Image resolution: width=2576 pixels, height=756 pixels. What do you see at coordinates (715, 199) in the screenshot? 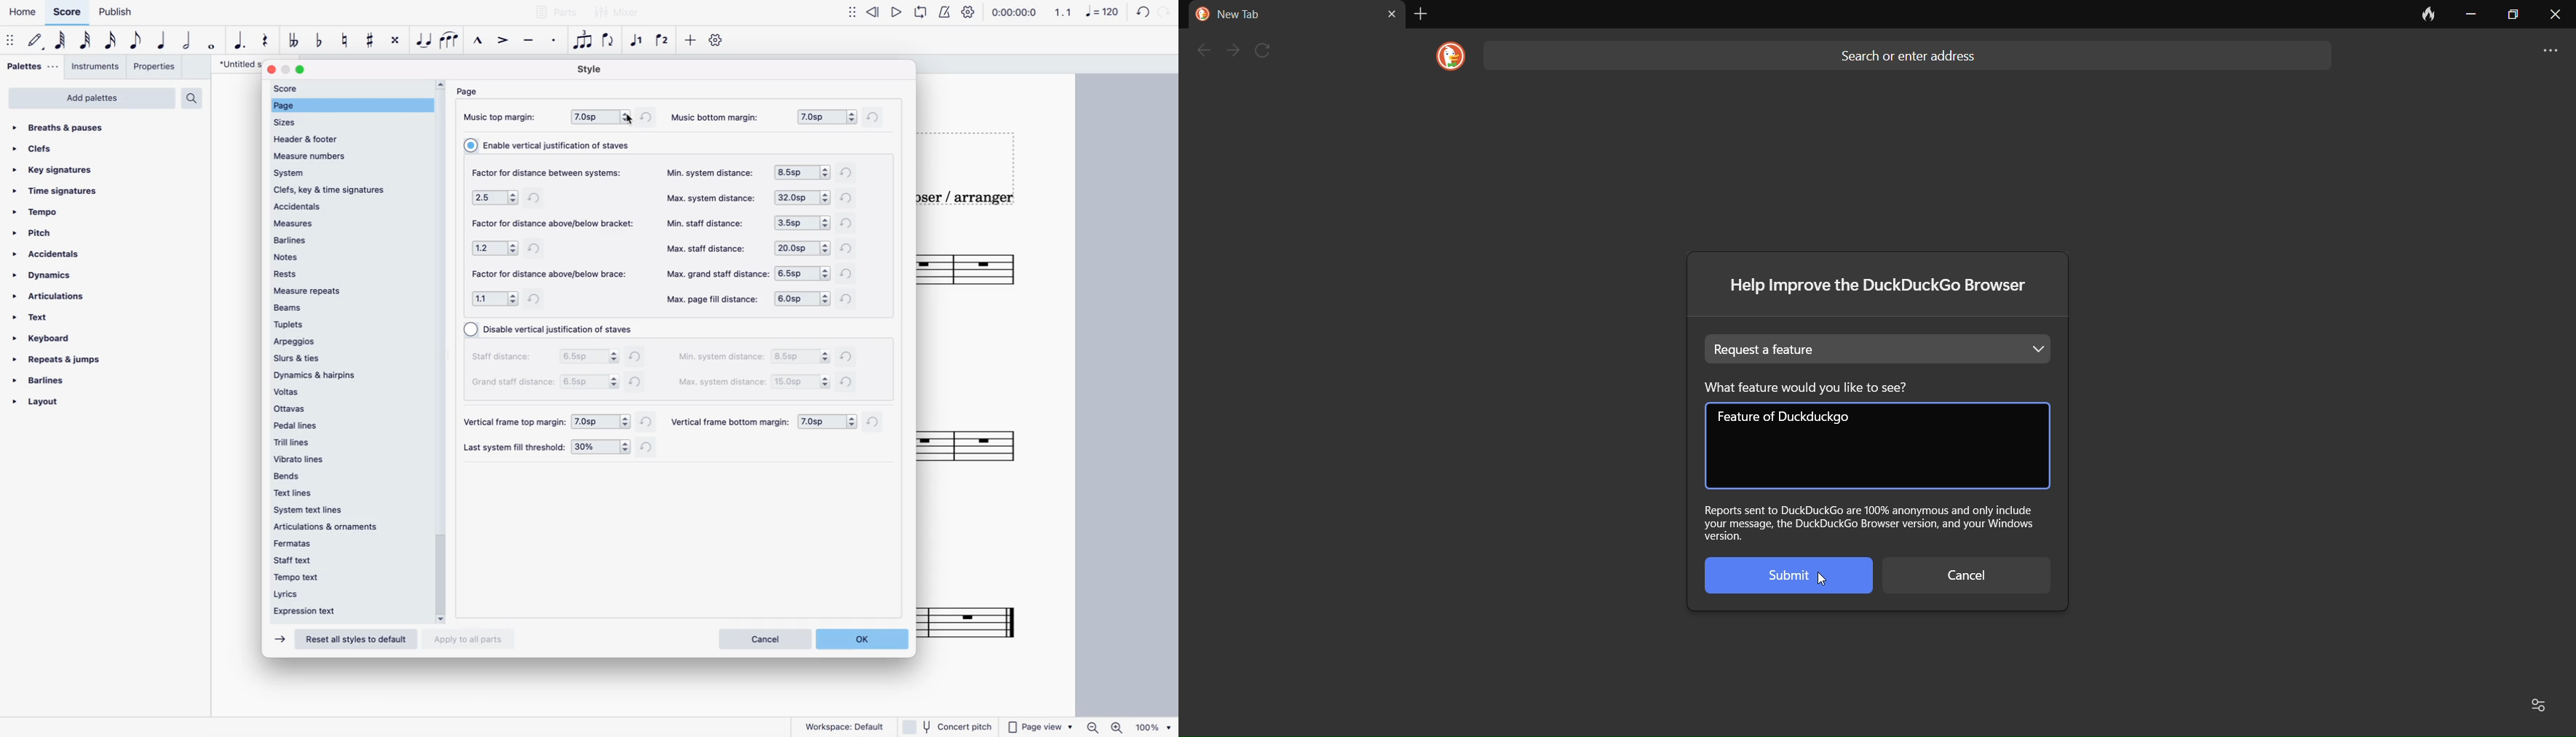
I see `max. system distance` at bounding box center [715, 199].